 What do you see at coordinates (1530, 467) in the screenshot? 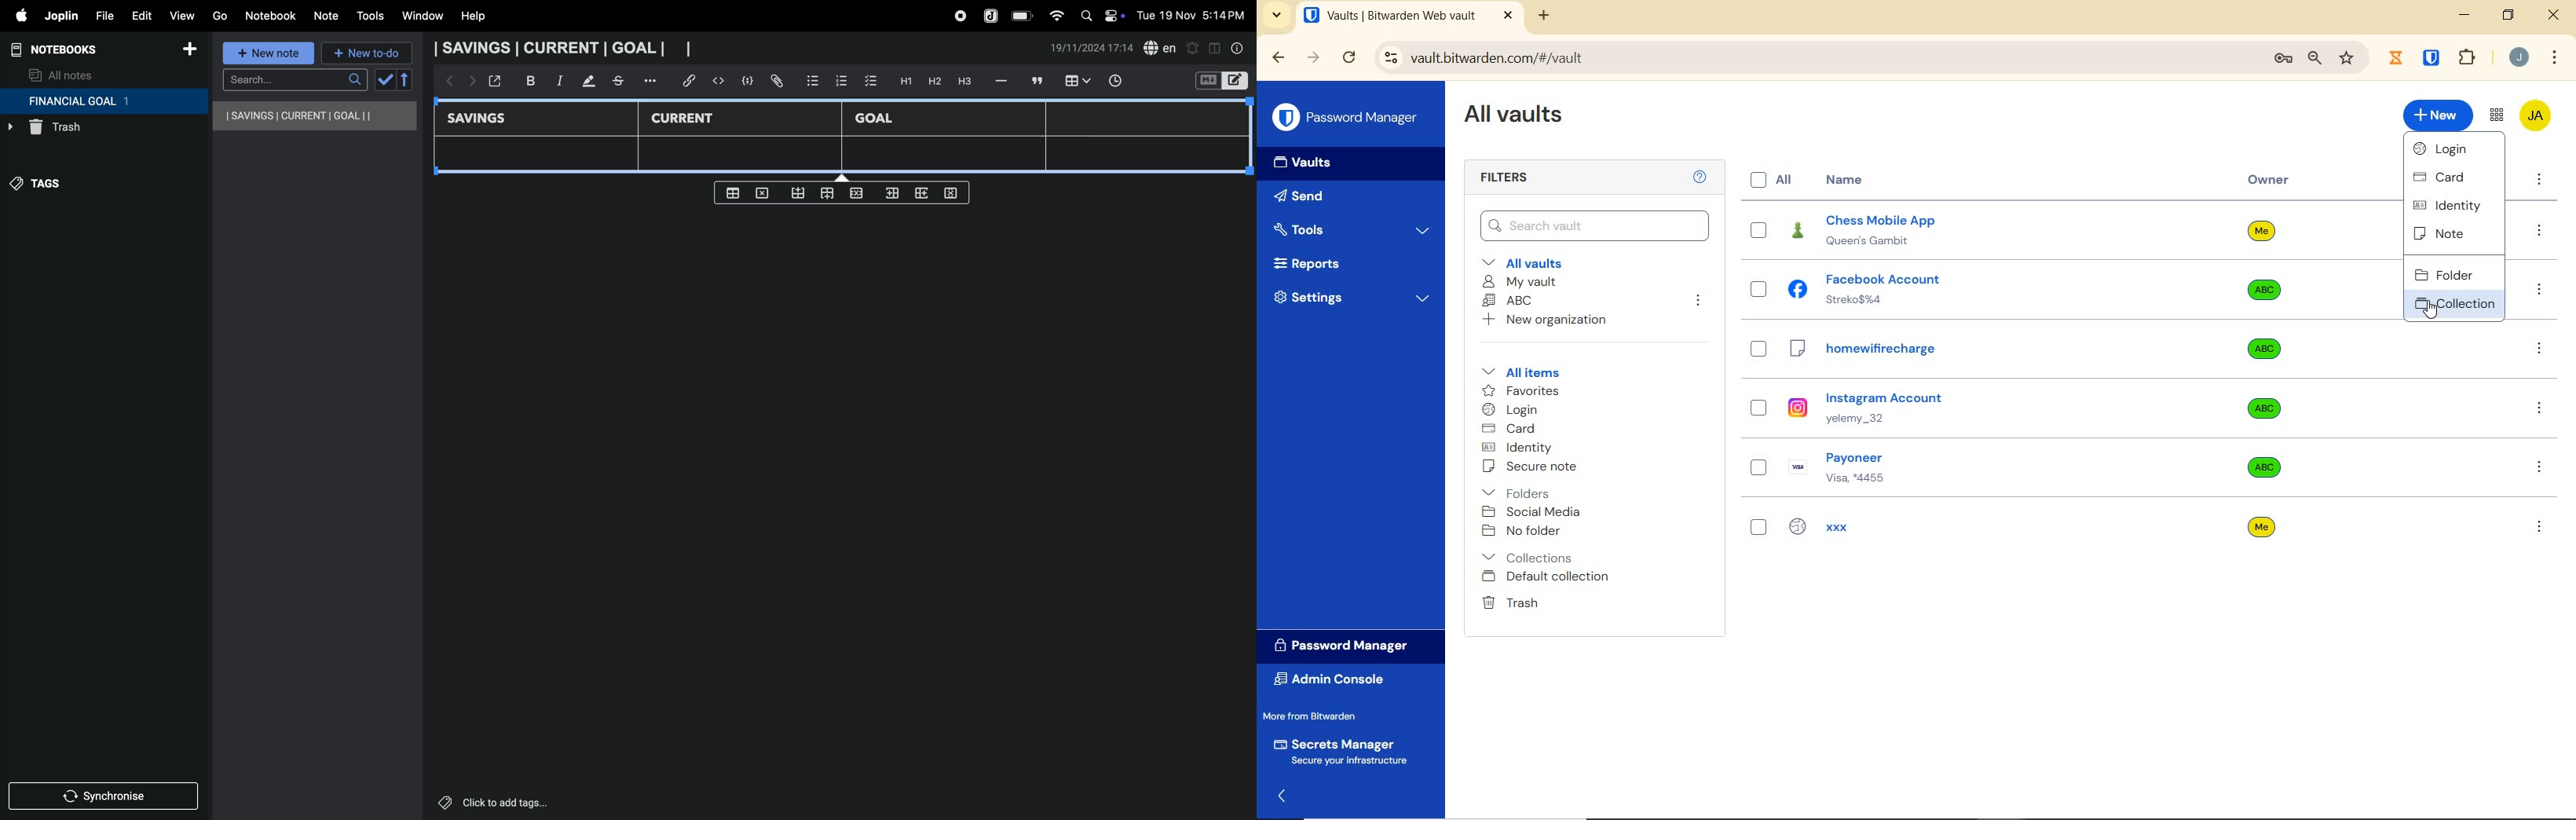
I see `secure note` at bounding box center [1530, 467].